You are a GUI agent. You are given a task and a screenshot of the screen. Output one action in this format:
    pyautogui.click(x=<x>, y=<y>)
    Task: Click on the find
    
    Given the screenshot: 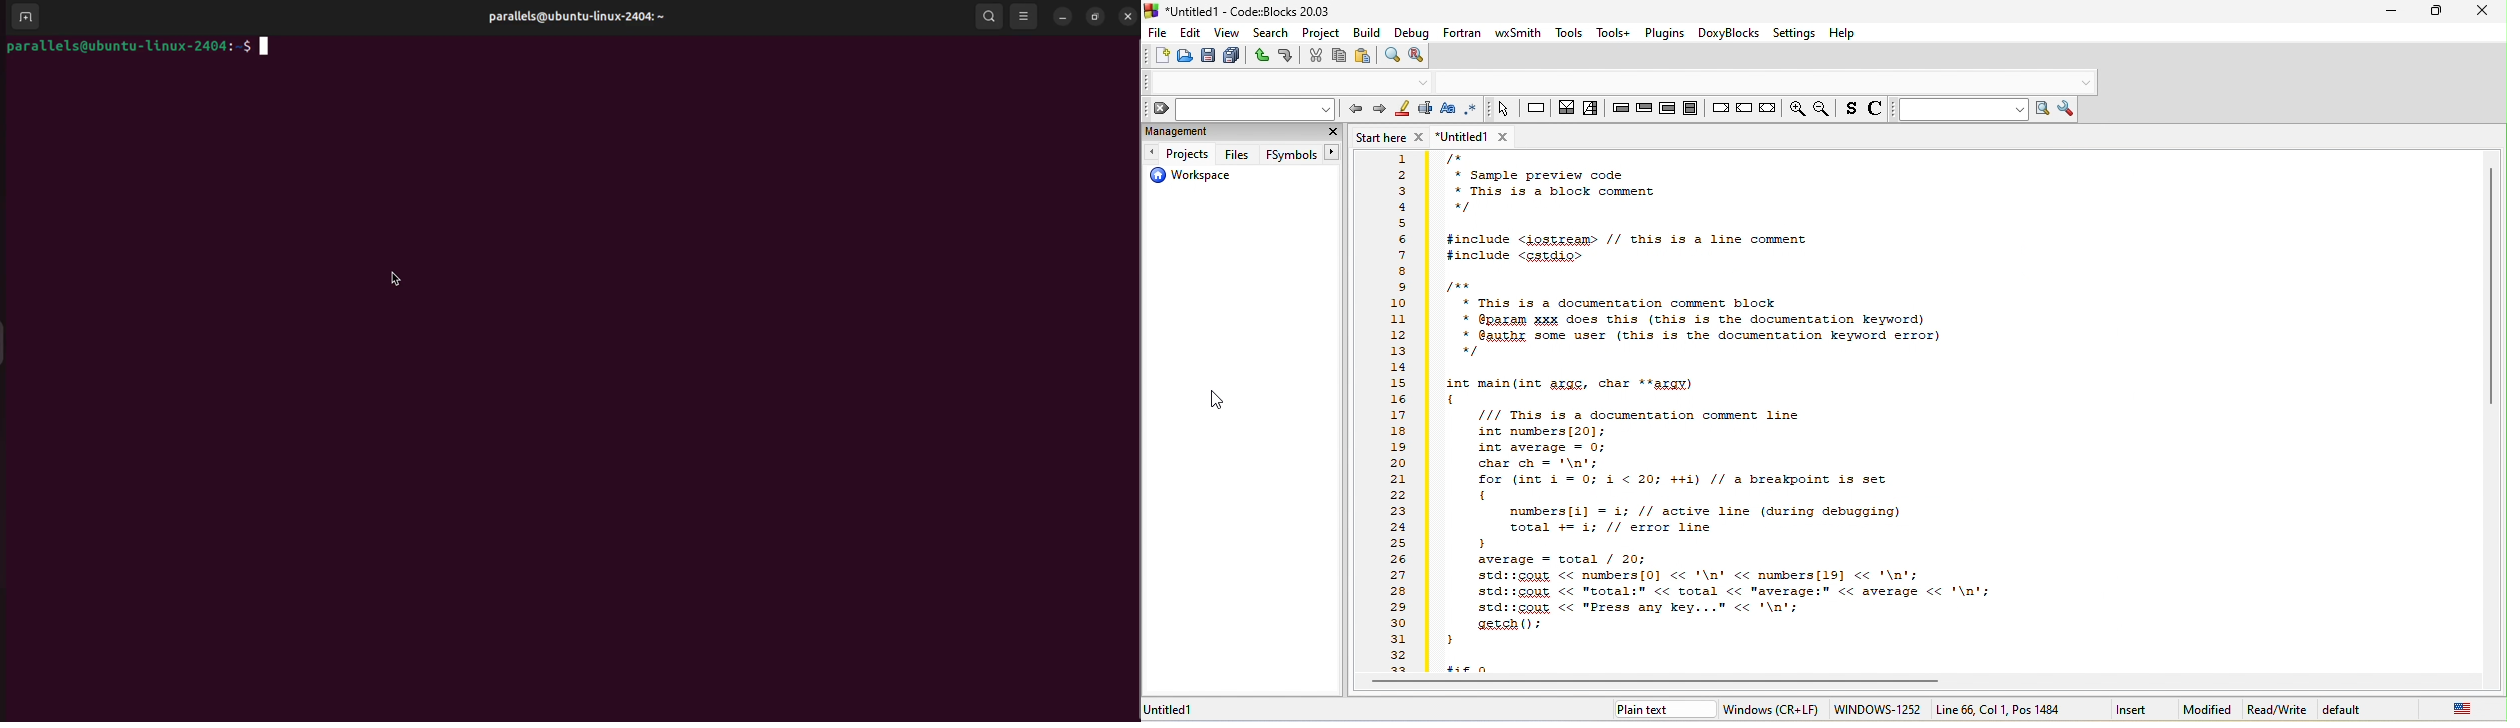 What is the action you would take?
    pyautogui.click(x=1391, y=55)
    